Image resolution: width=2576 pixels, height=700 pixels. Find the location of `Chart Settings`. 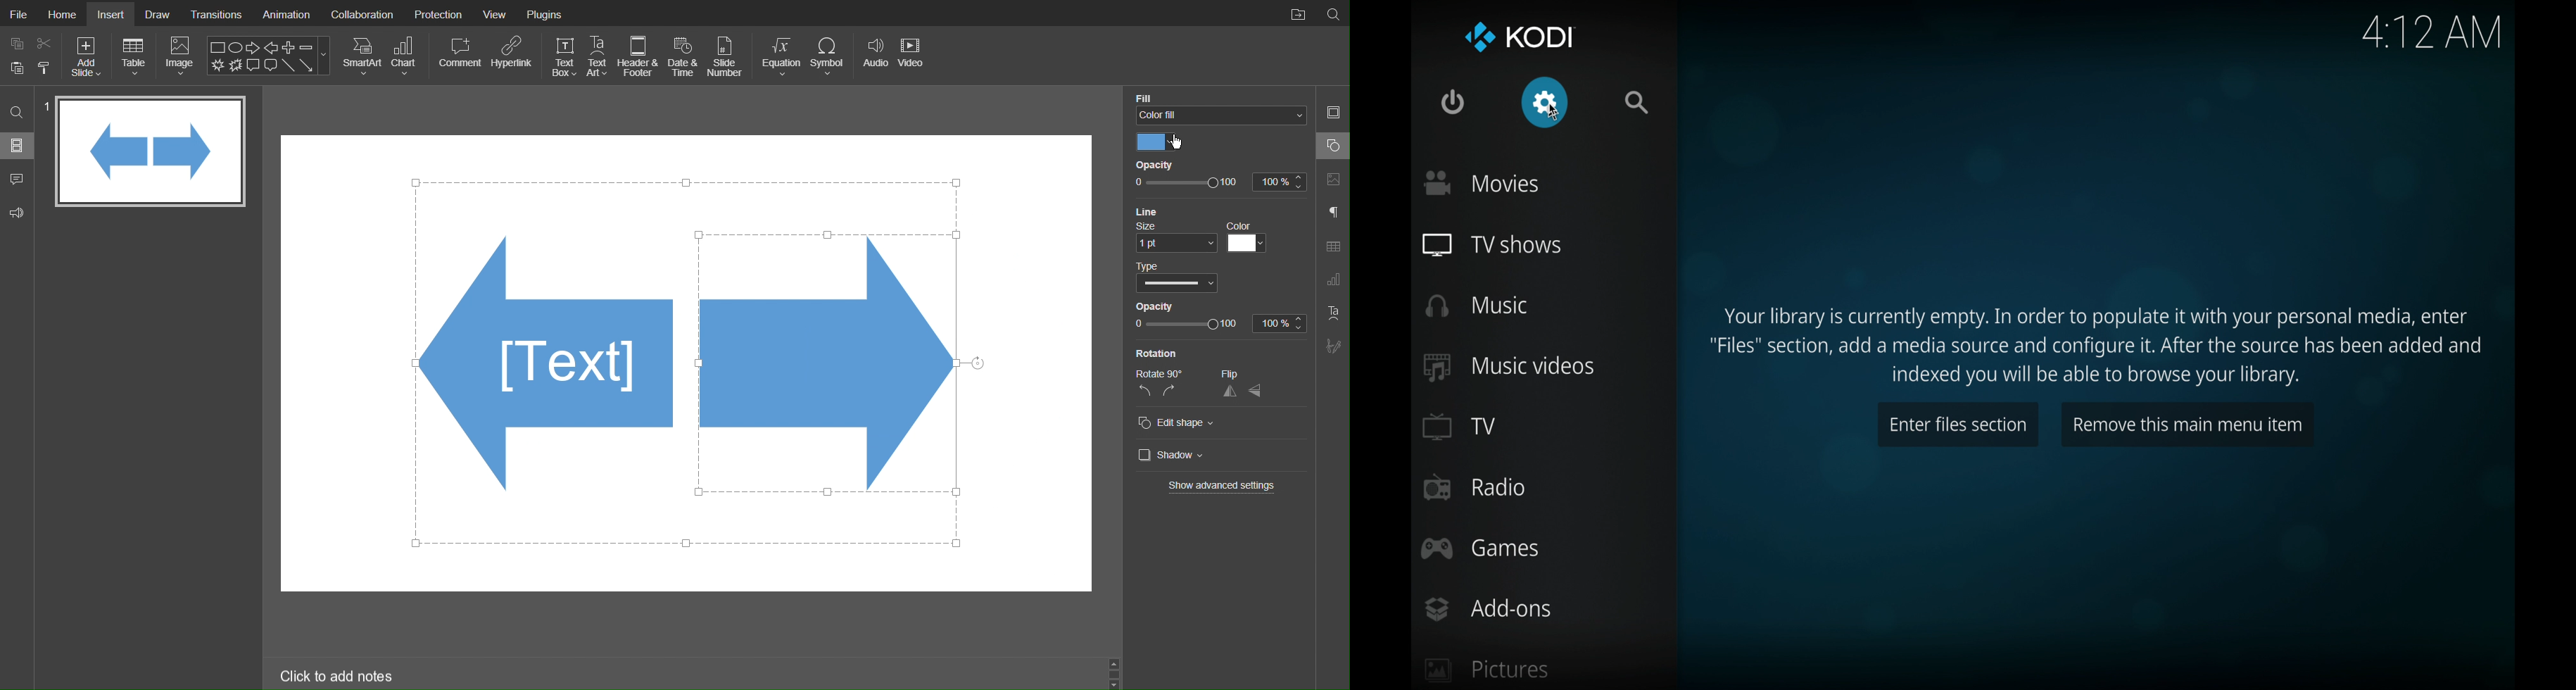

Chart Settings is located at coordinates (1334, 281).